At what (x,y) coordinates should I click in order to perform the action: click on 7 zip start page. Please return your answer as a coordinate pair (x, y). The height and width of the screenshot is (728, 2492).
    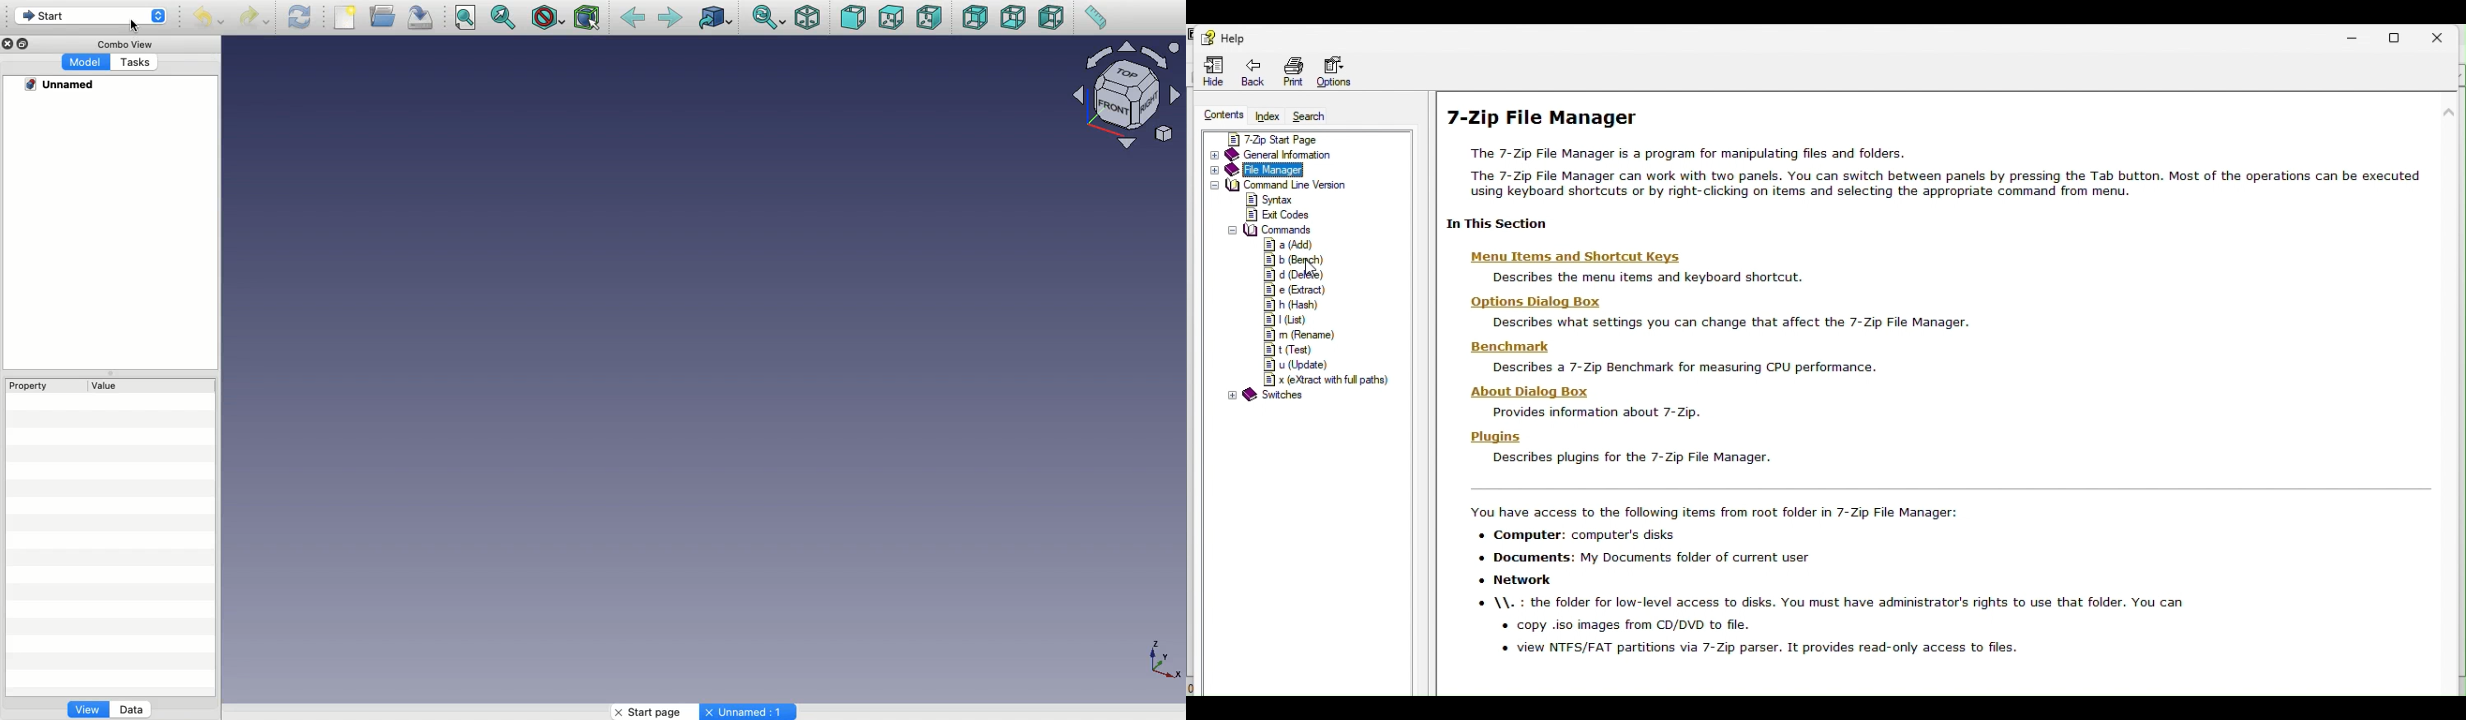
    Looking at the image, I should click on (1295, 139).